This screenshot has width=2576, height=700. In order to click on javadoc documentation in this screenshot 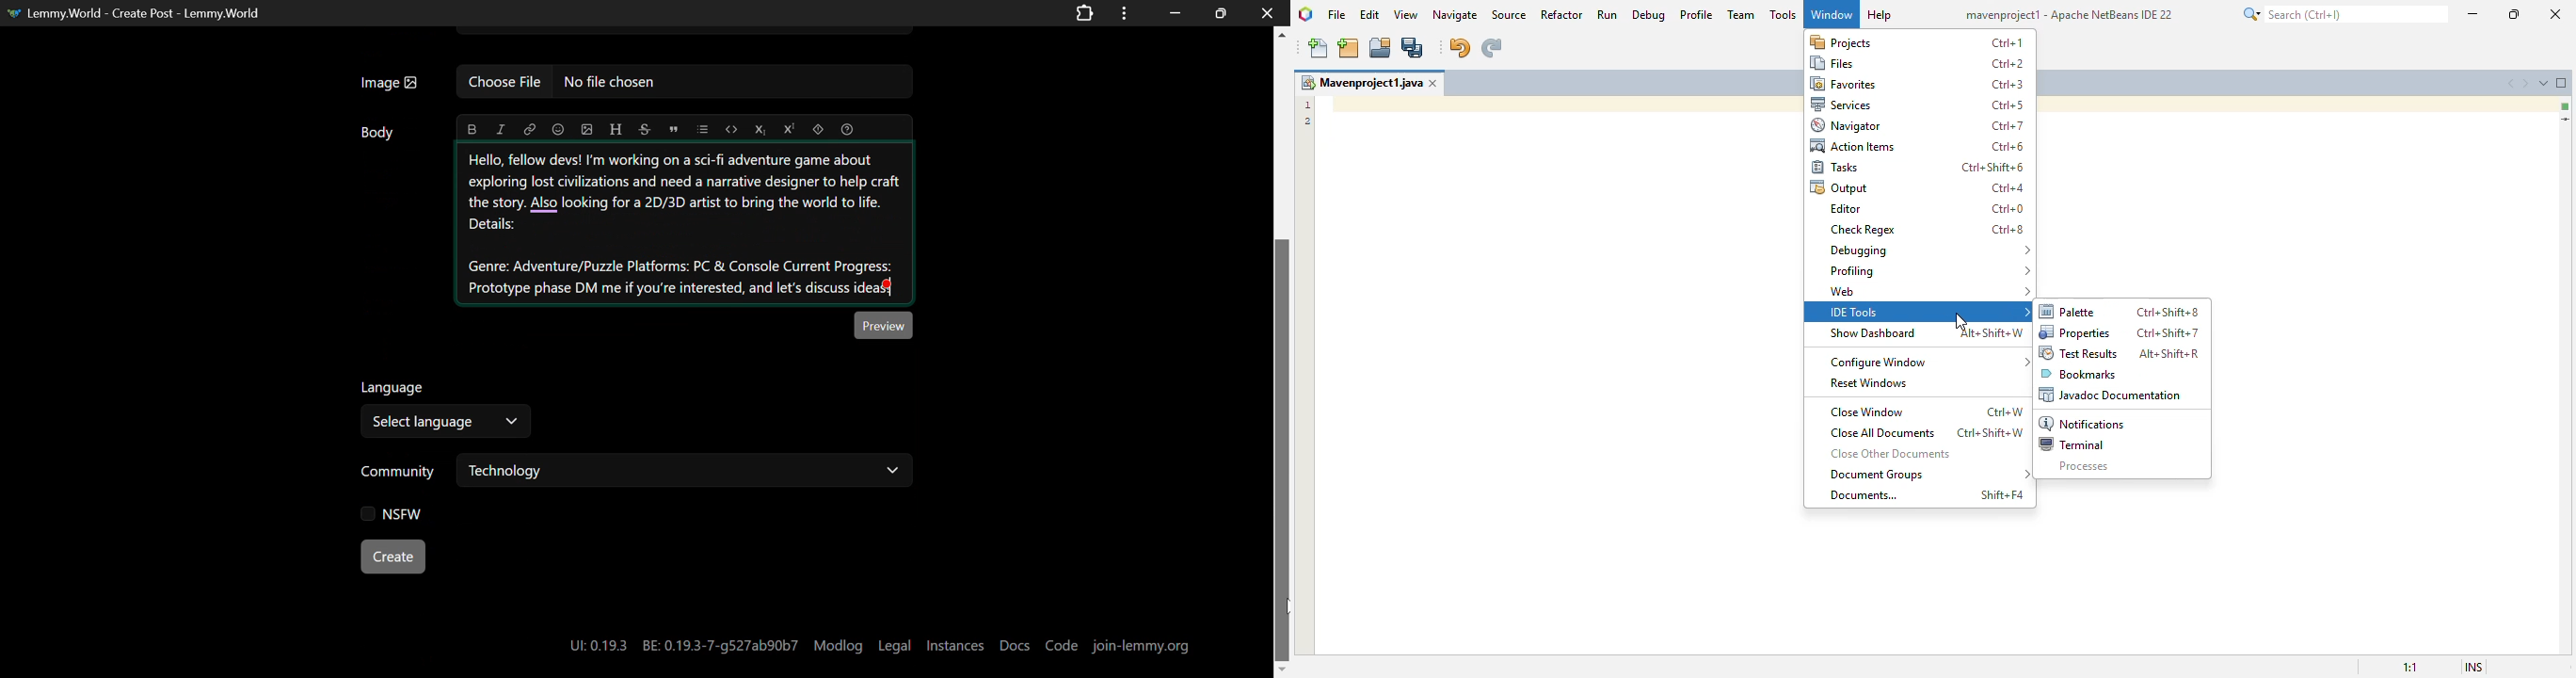, I will do `click(2112, 395)`.